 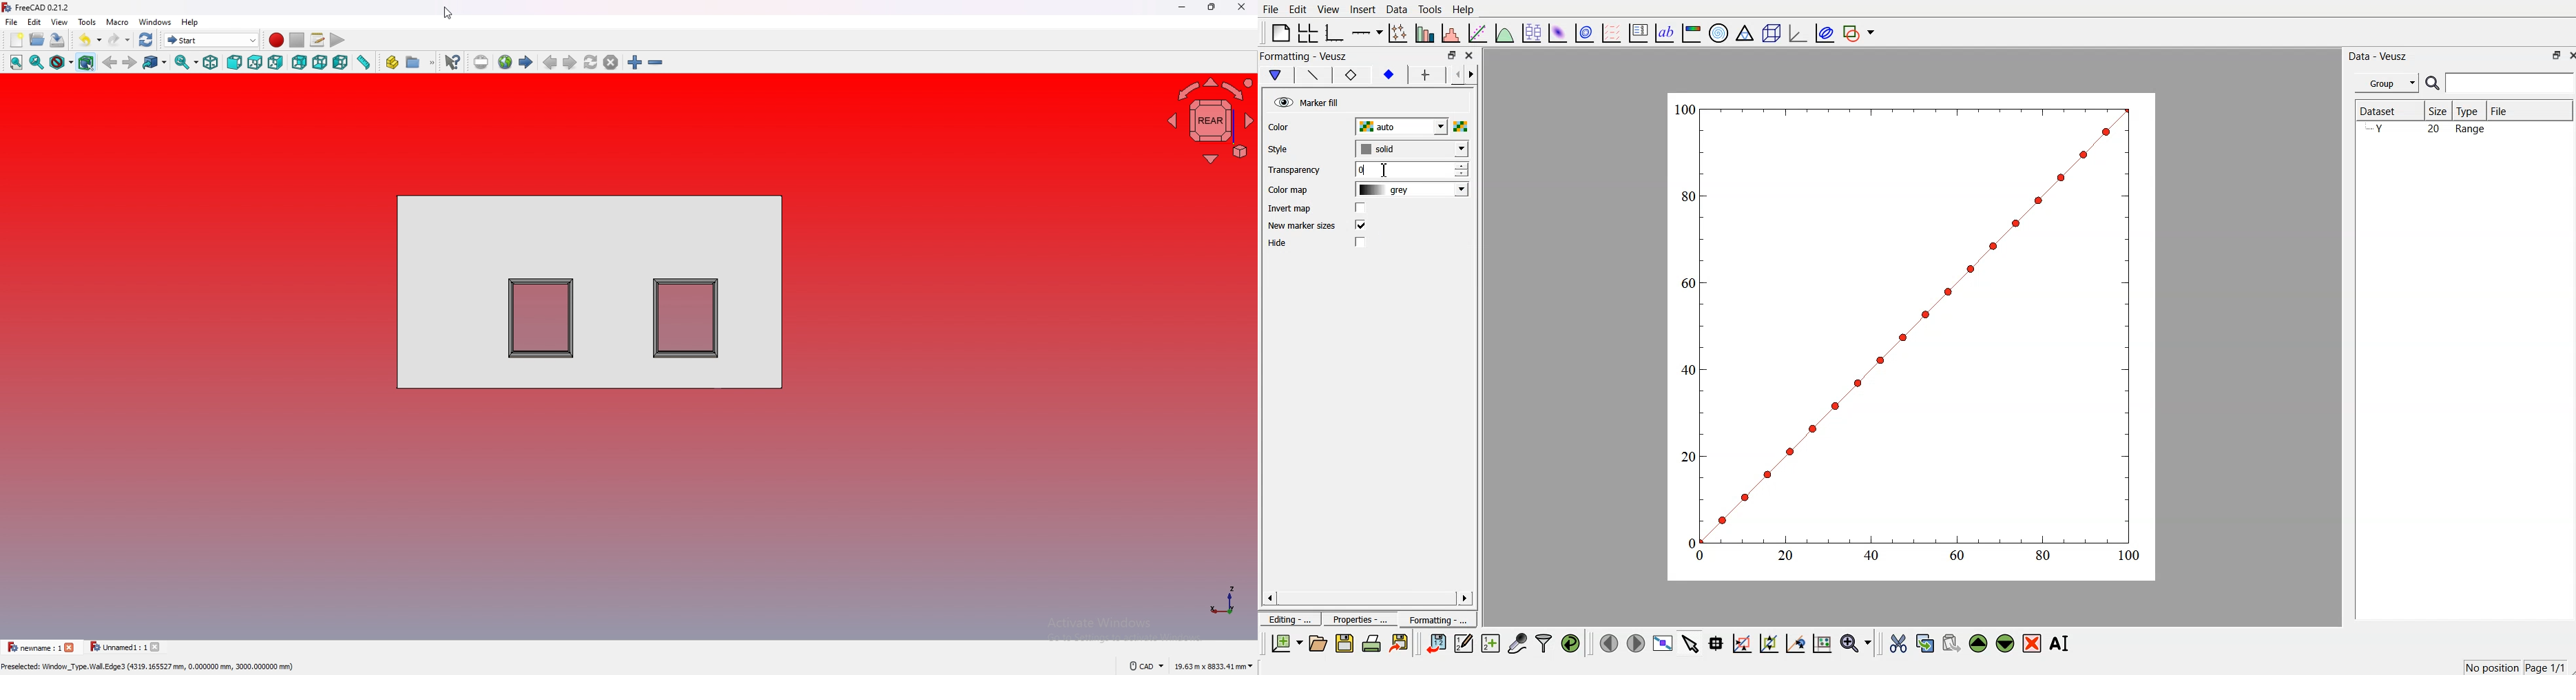 I want to click on move down, so click(x=2006, y=642).